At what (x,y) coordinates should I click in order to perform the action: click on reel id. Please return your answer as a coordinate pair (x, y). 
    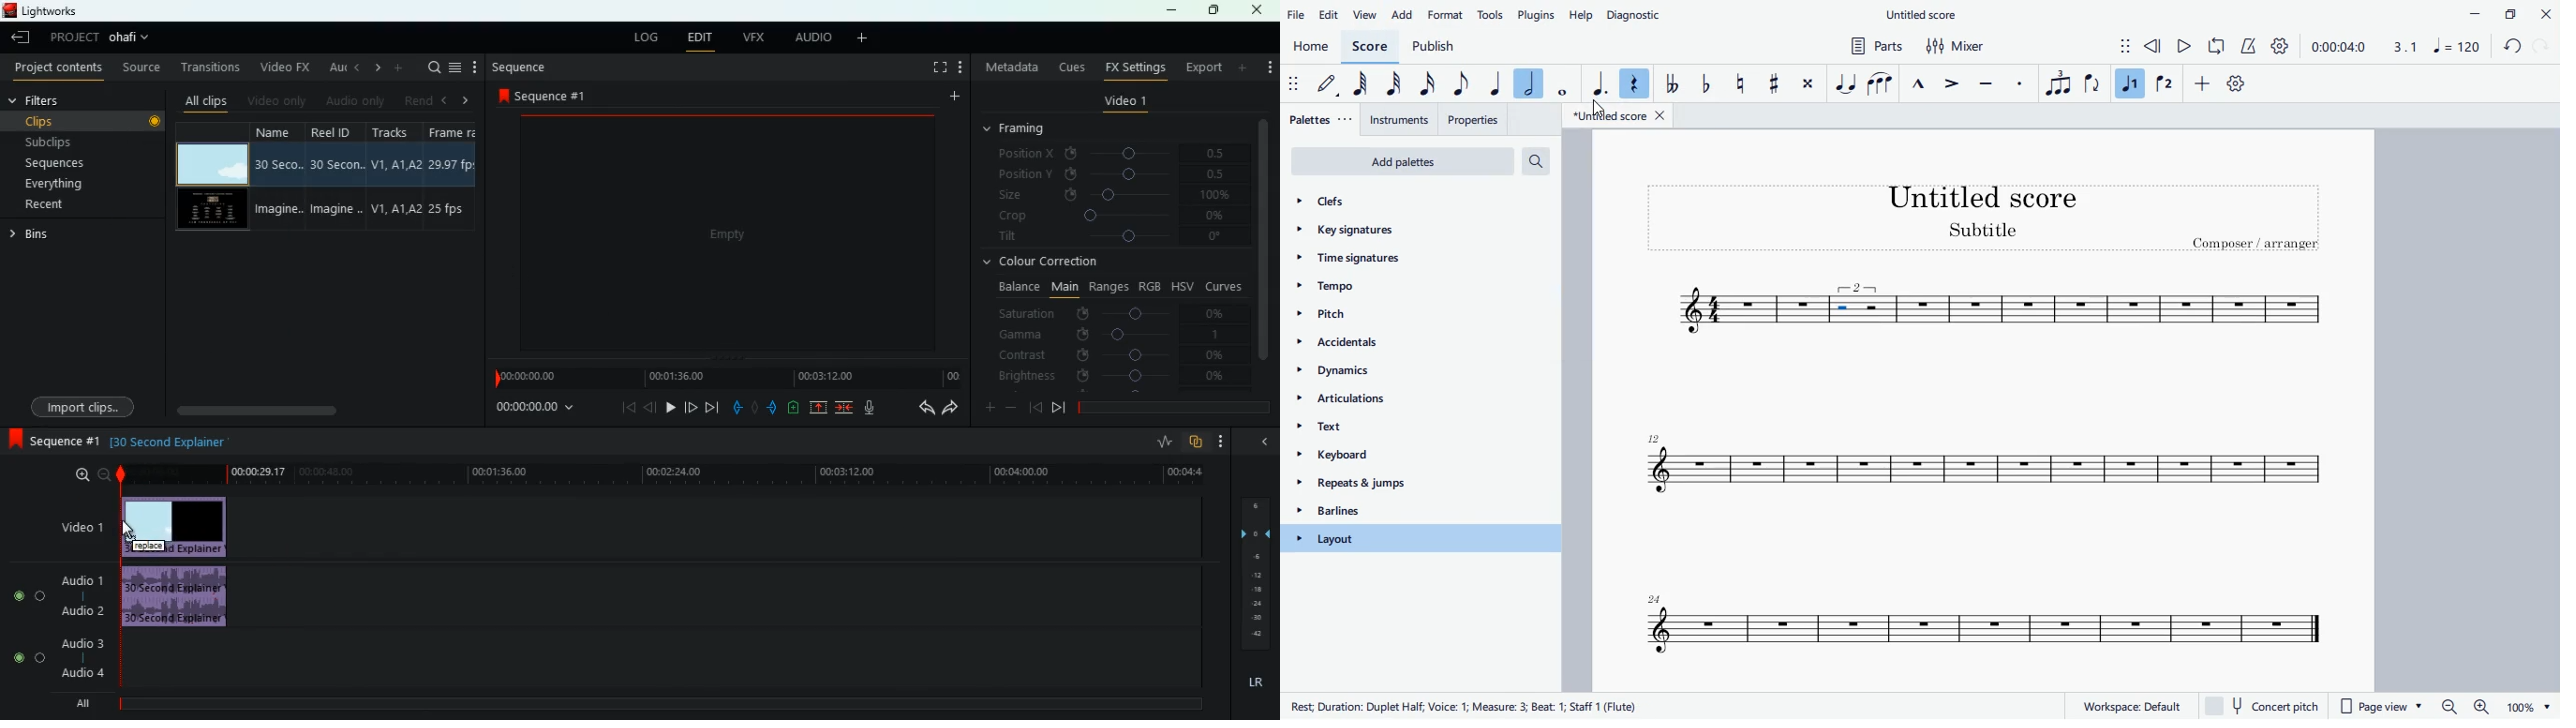
    Looking at the image, I should click on (339, 178).